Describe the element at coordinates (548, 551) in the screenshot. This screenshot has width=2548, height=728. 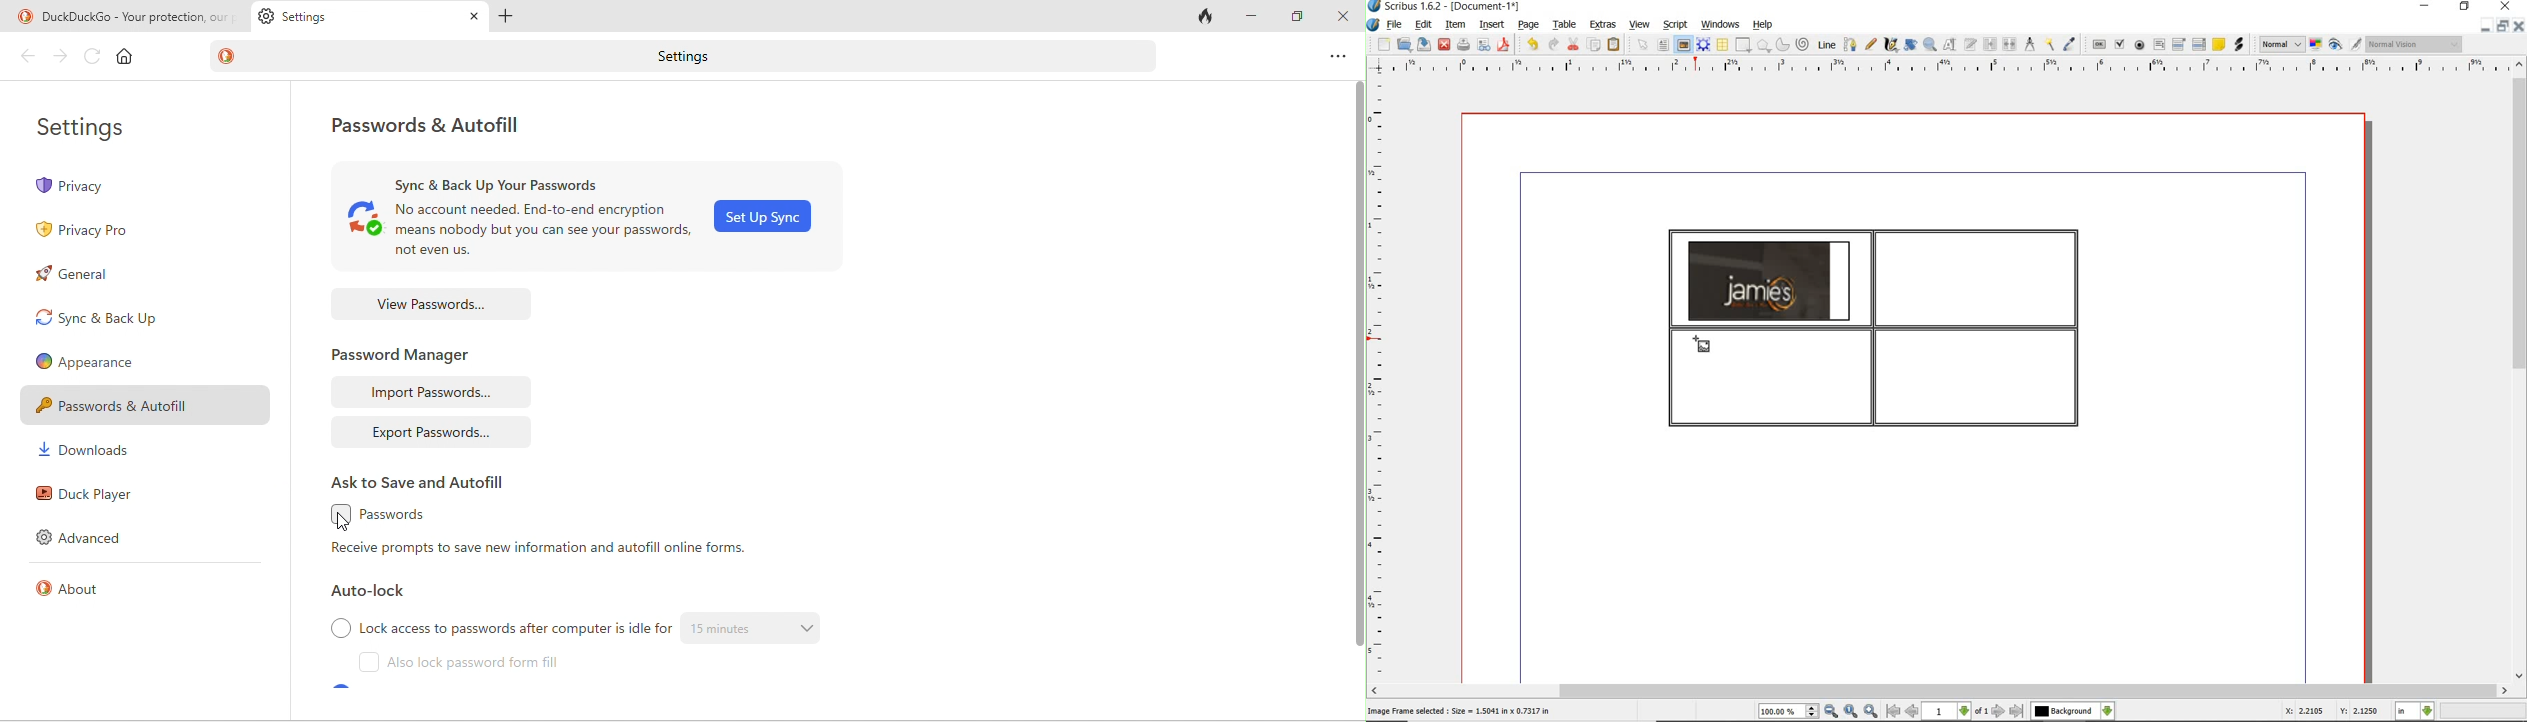
I see `receive prompts to save new information and autofill online forms` at that location.